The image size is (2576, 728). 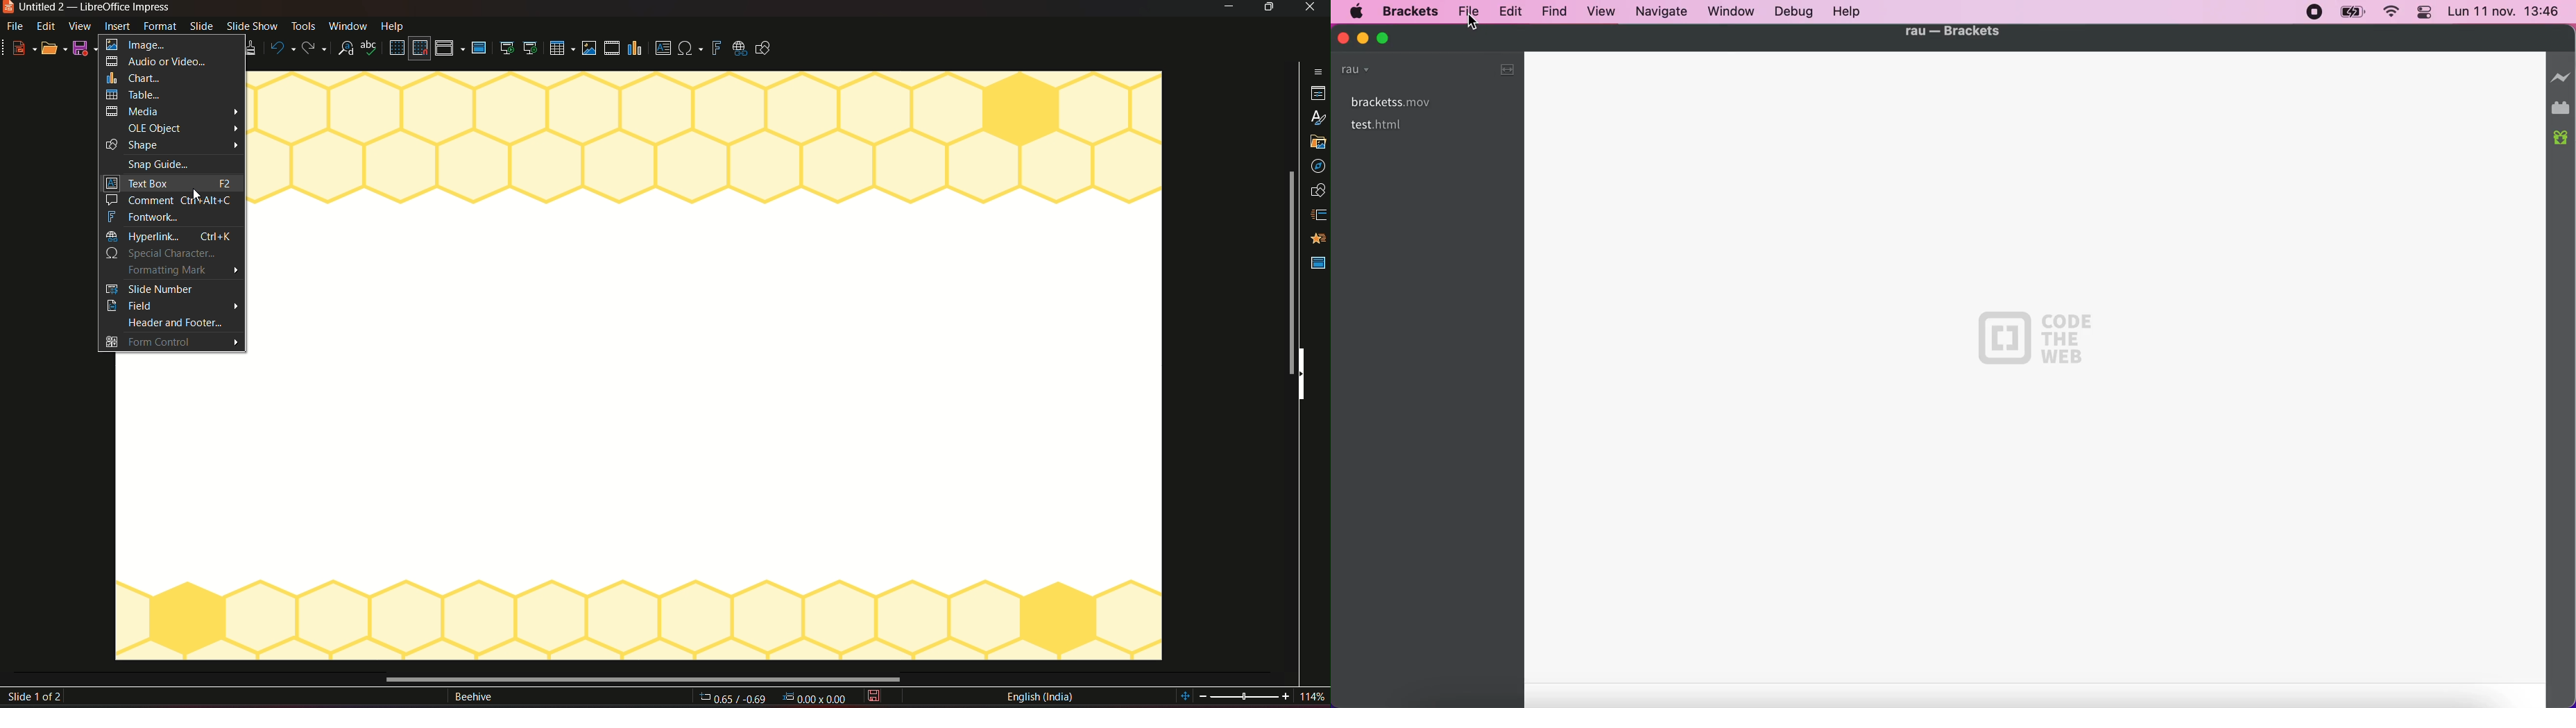 I want to click on fit slide to current view, so click(x=1186, y=697).